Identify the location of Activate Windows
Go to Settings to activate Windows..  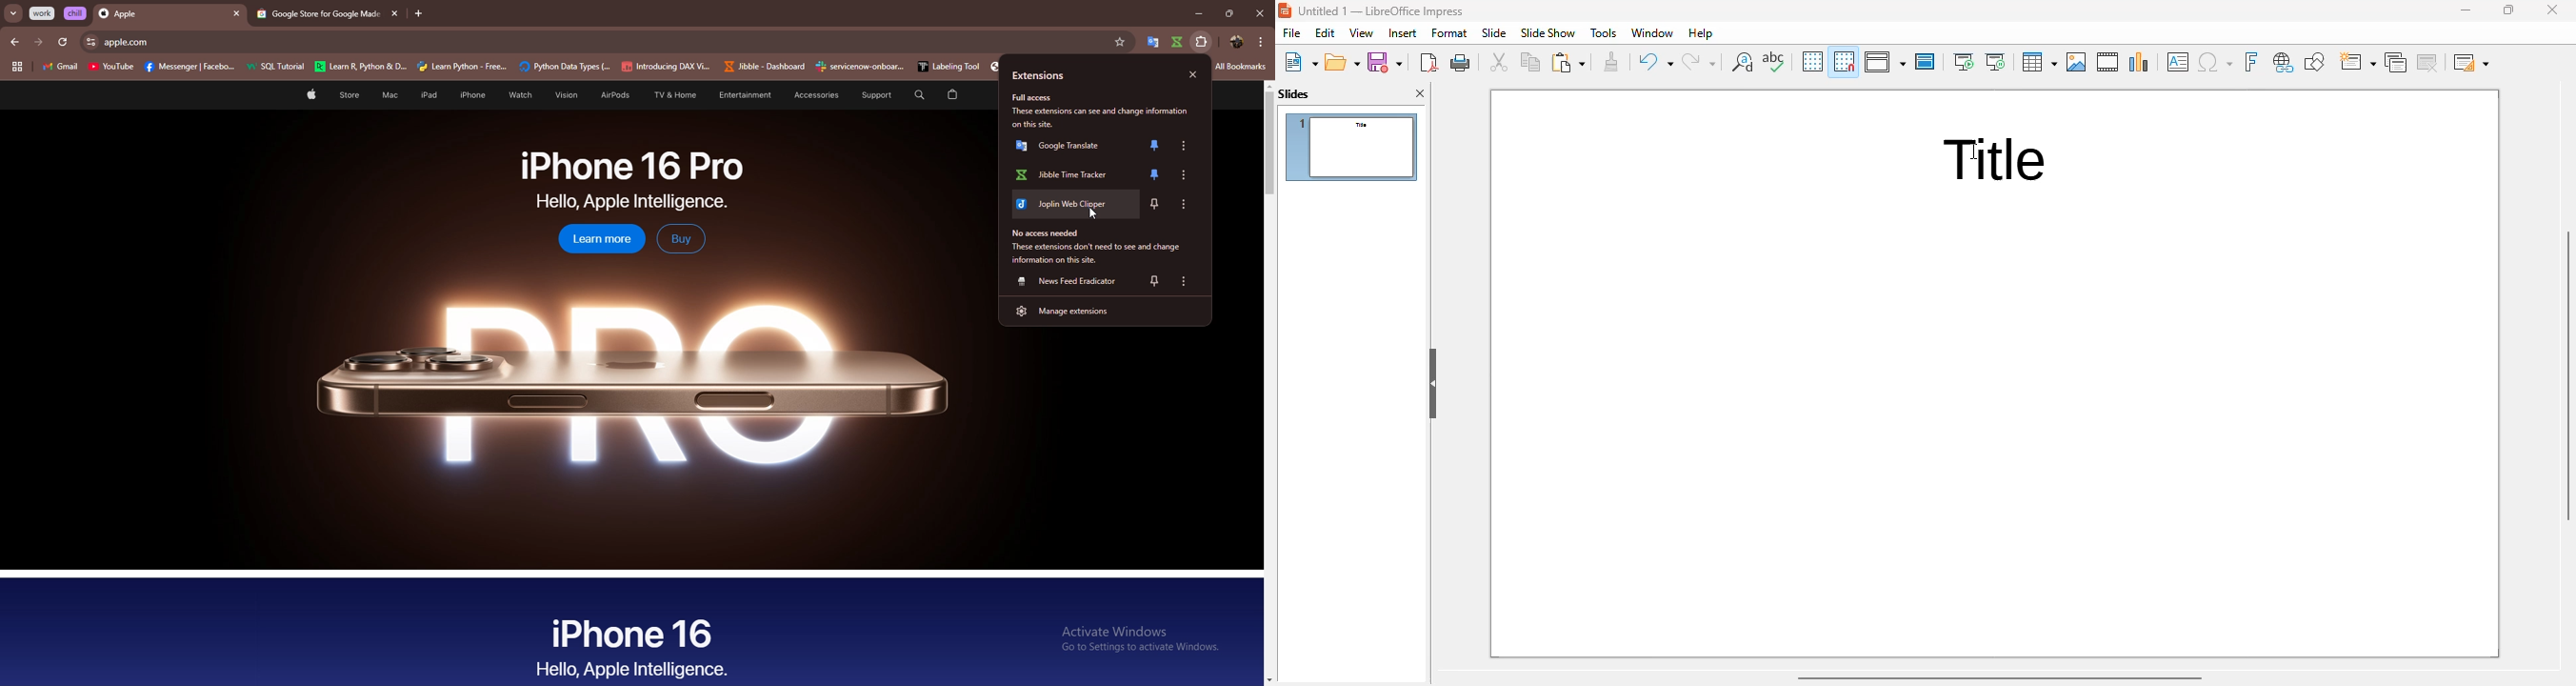
(1135, 640).